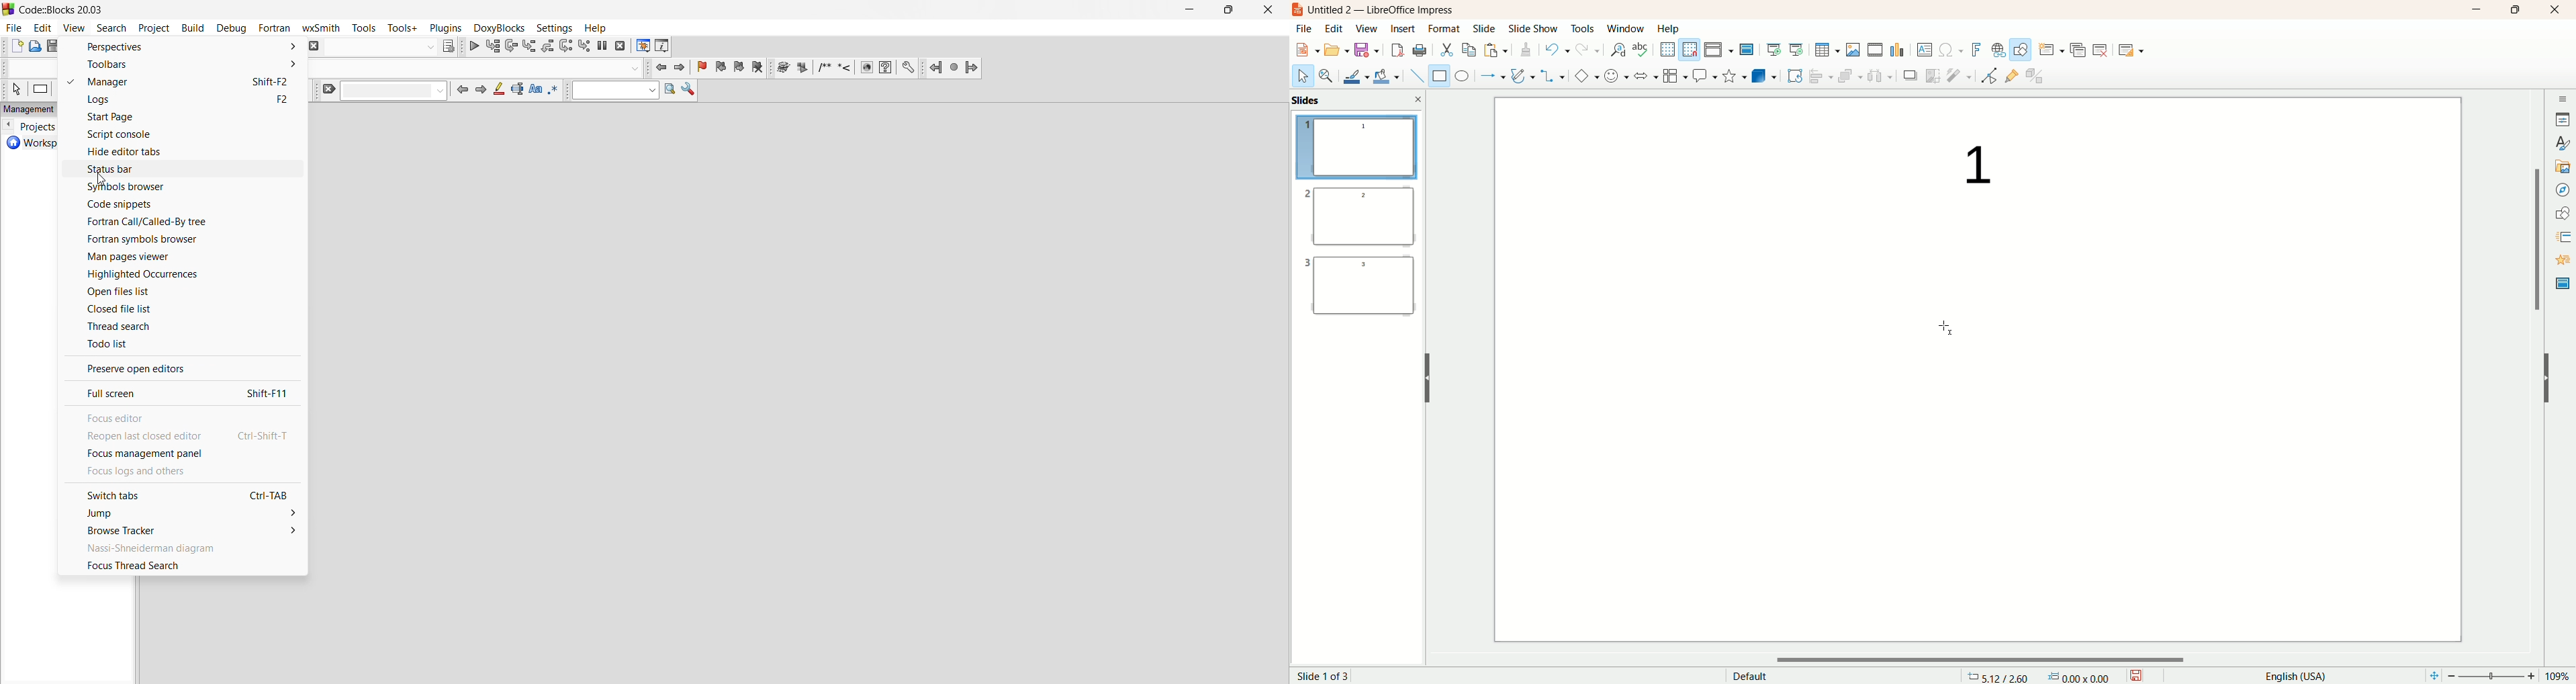  What do you see at coordinates (74, 26) in the screenshot?
I see `view` at bounding box center [74, 26].